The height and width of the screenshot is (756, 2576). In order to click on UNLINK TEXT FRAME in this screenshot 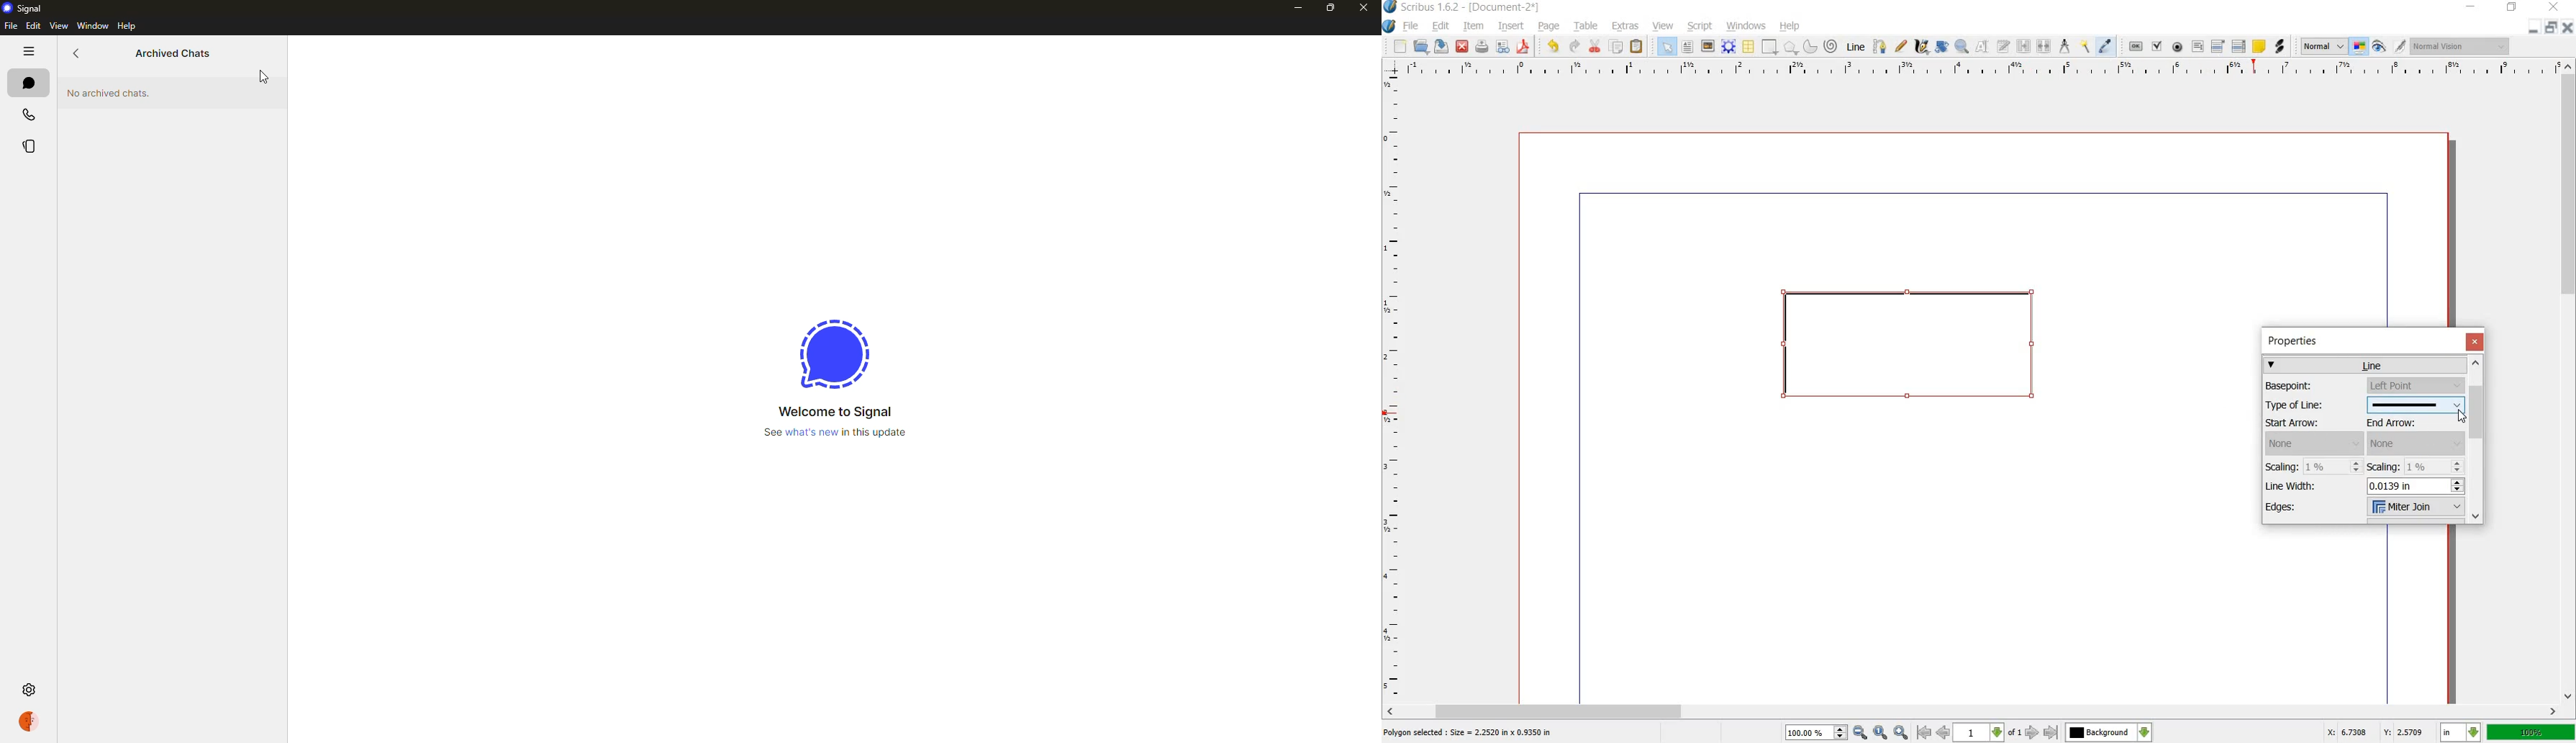, I will do `click(2045, 47)`.